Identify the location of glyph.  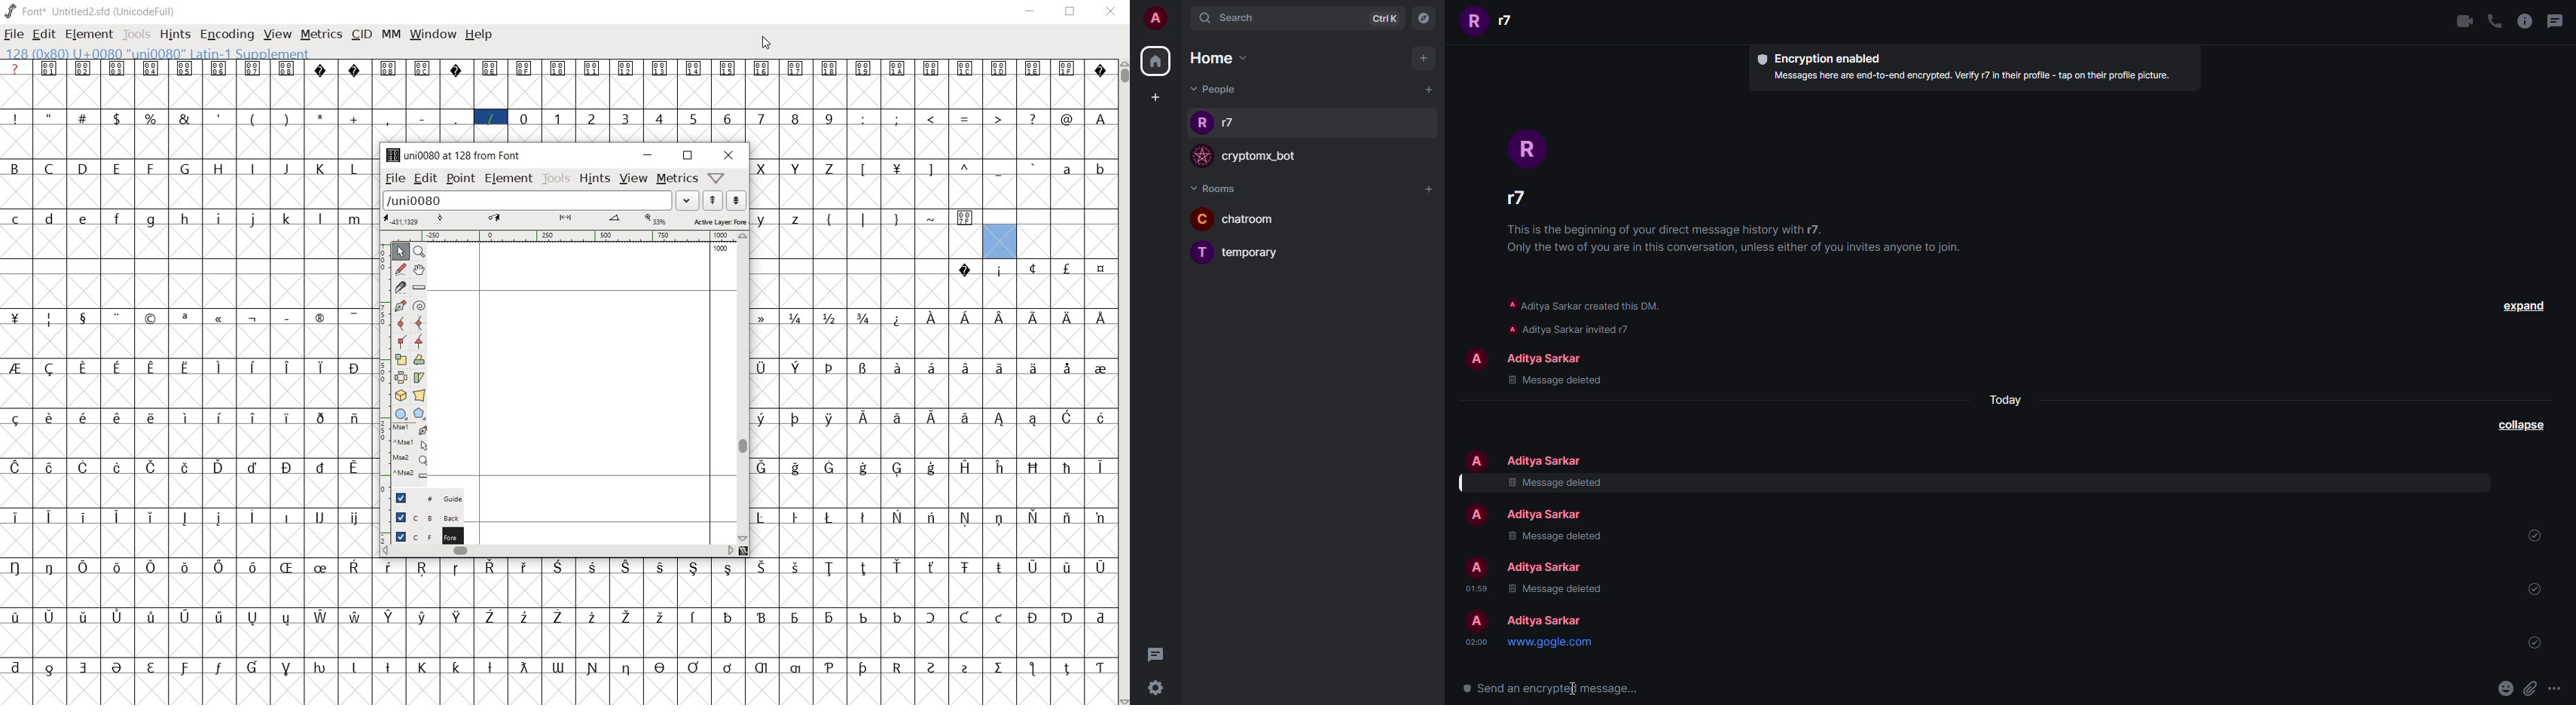
(1033, 368).